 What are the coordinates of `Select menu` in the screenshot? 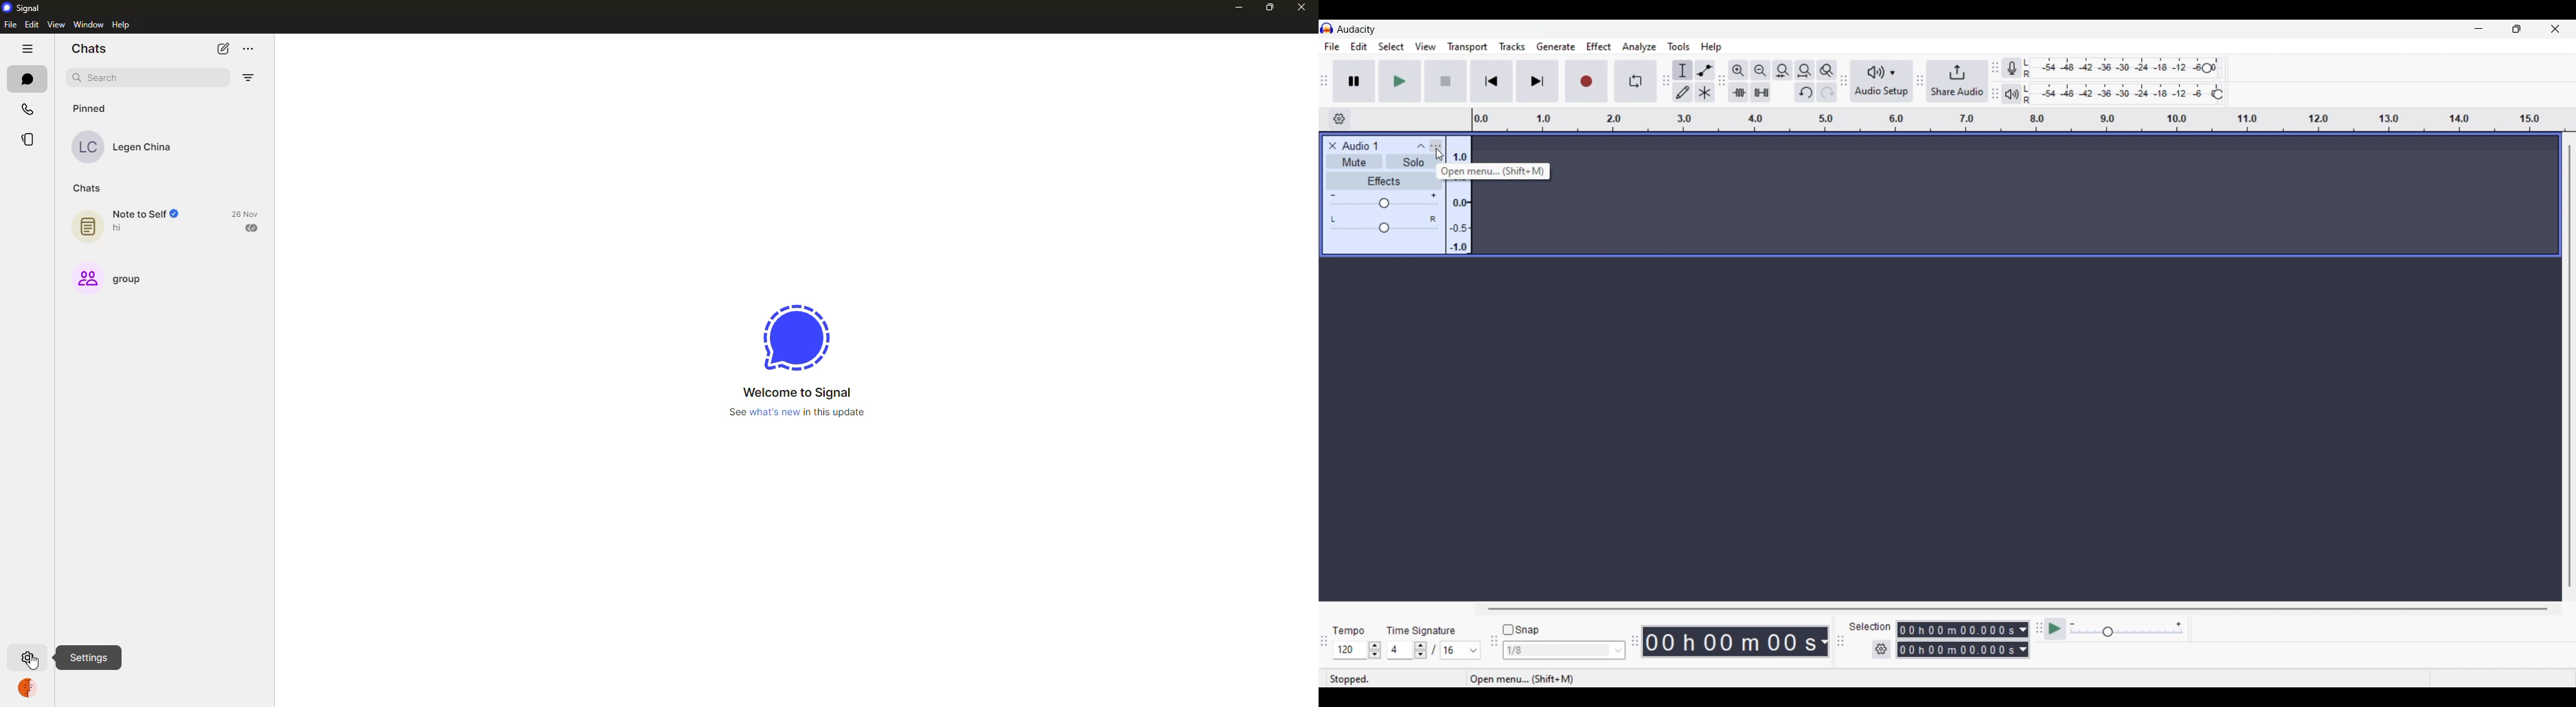 It's located at (1391, 47).